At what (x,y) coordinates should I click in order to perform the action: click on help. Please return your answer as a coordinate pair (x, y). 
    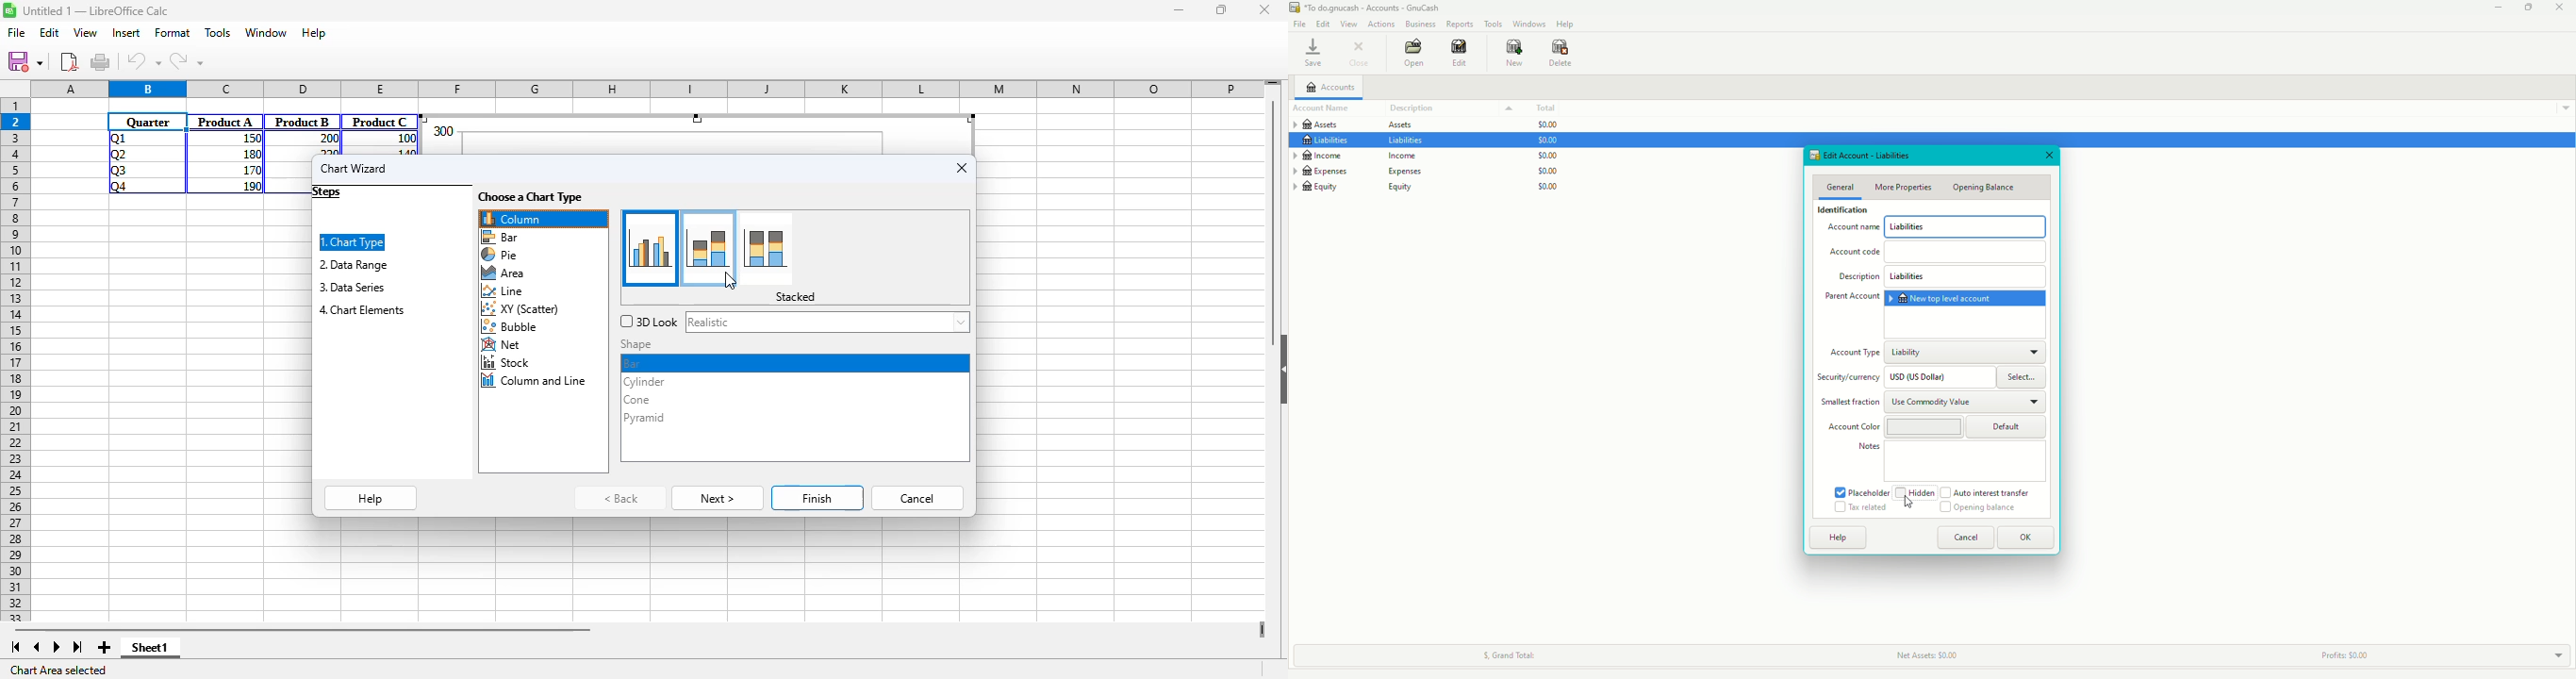
    Looking at the image, I should click on (372, 499).